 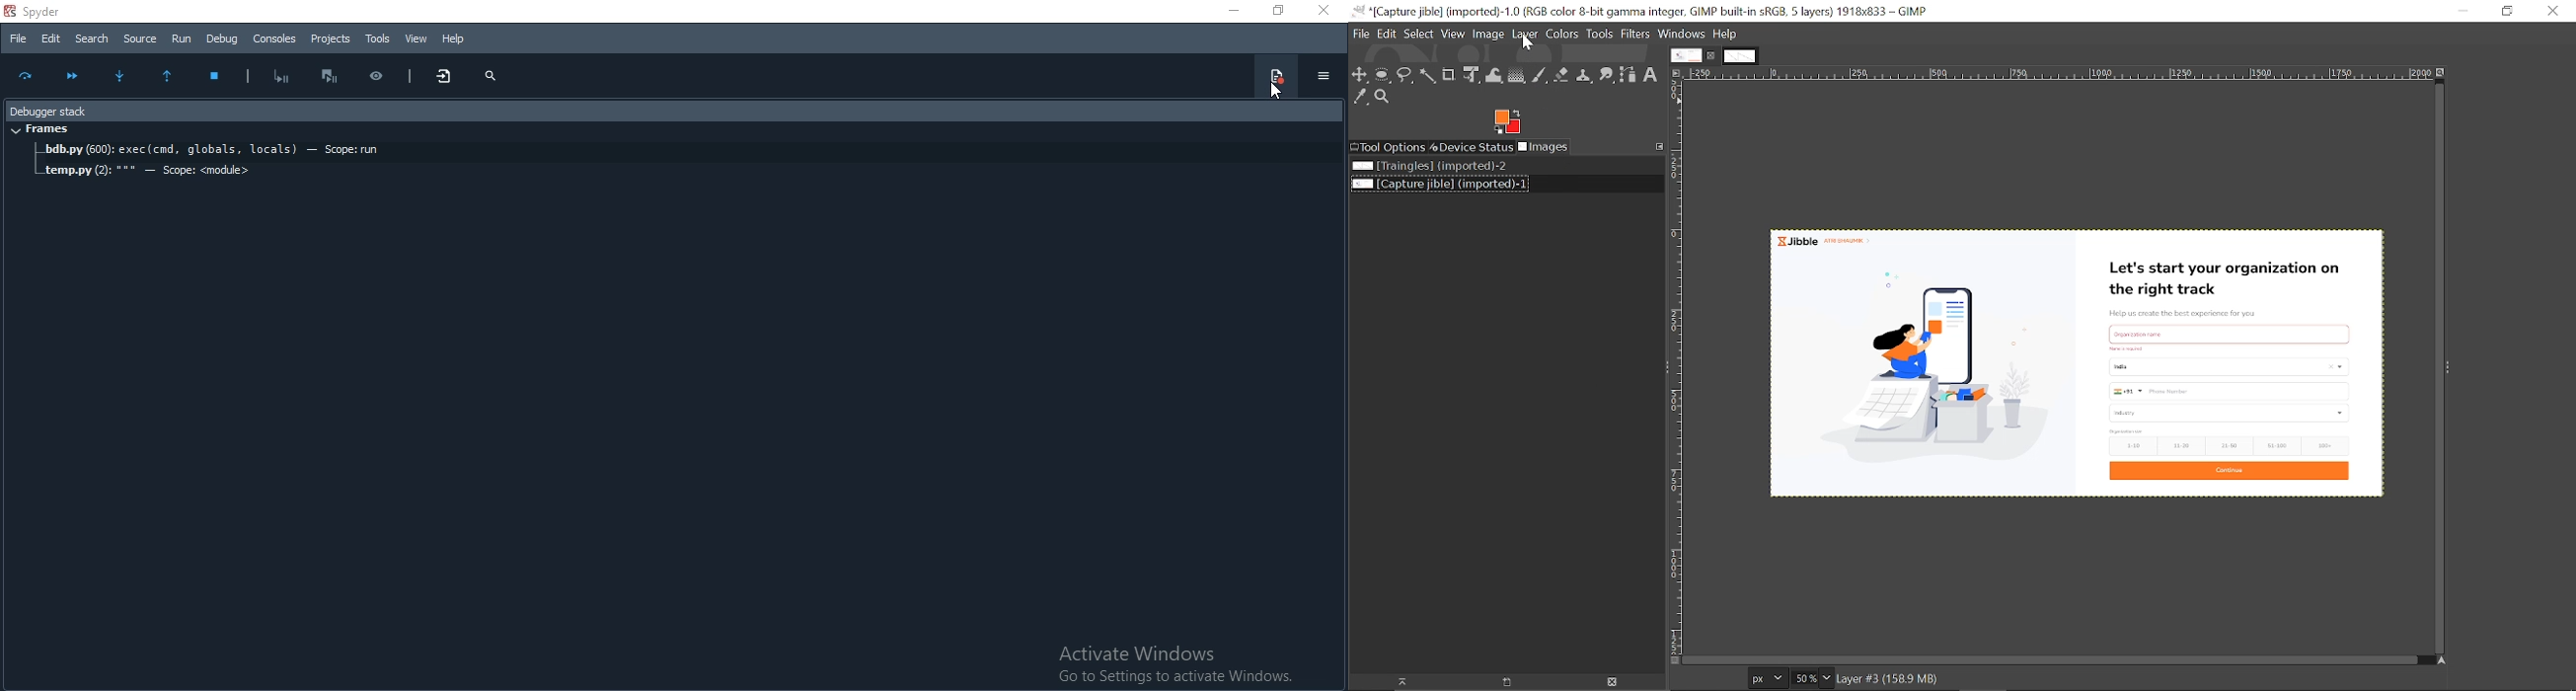 What do you see at coordinates (1323, 76) in the screenshot?
I see `options` at bounding box center [1323, 76].